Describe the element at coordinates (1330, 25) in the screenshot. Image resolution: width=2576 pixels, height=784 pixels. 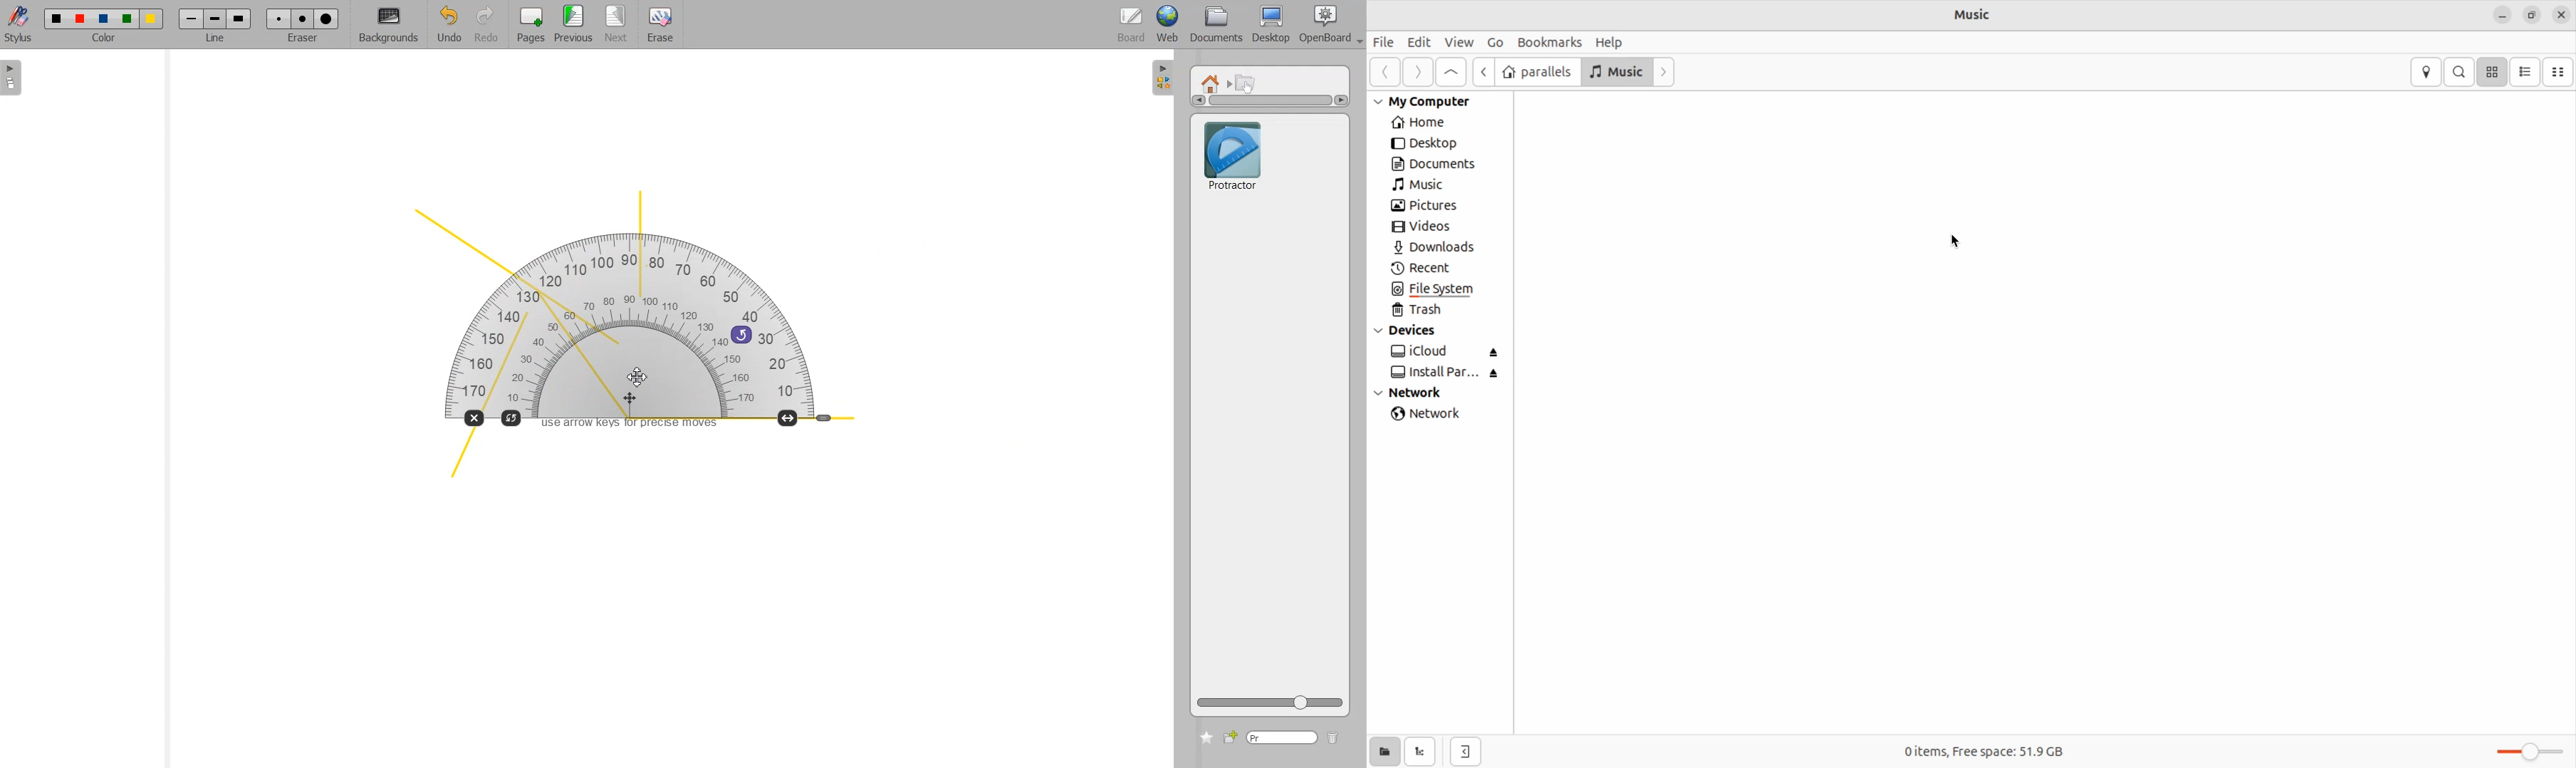
I see `Open Board` at that location.